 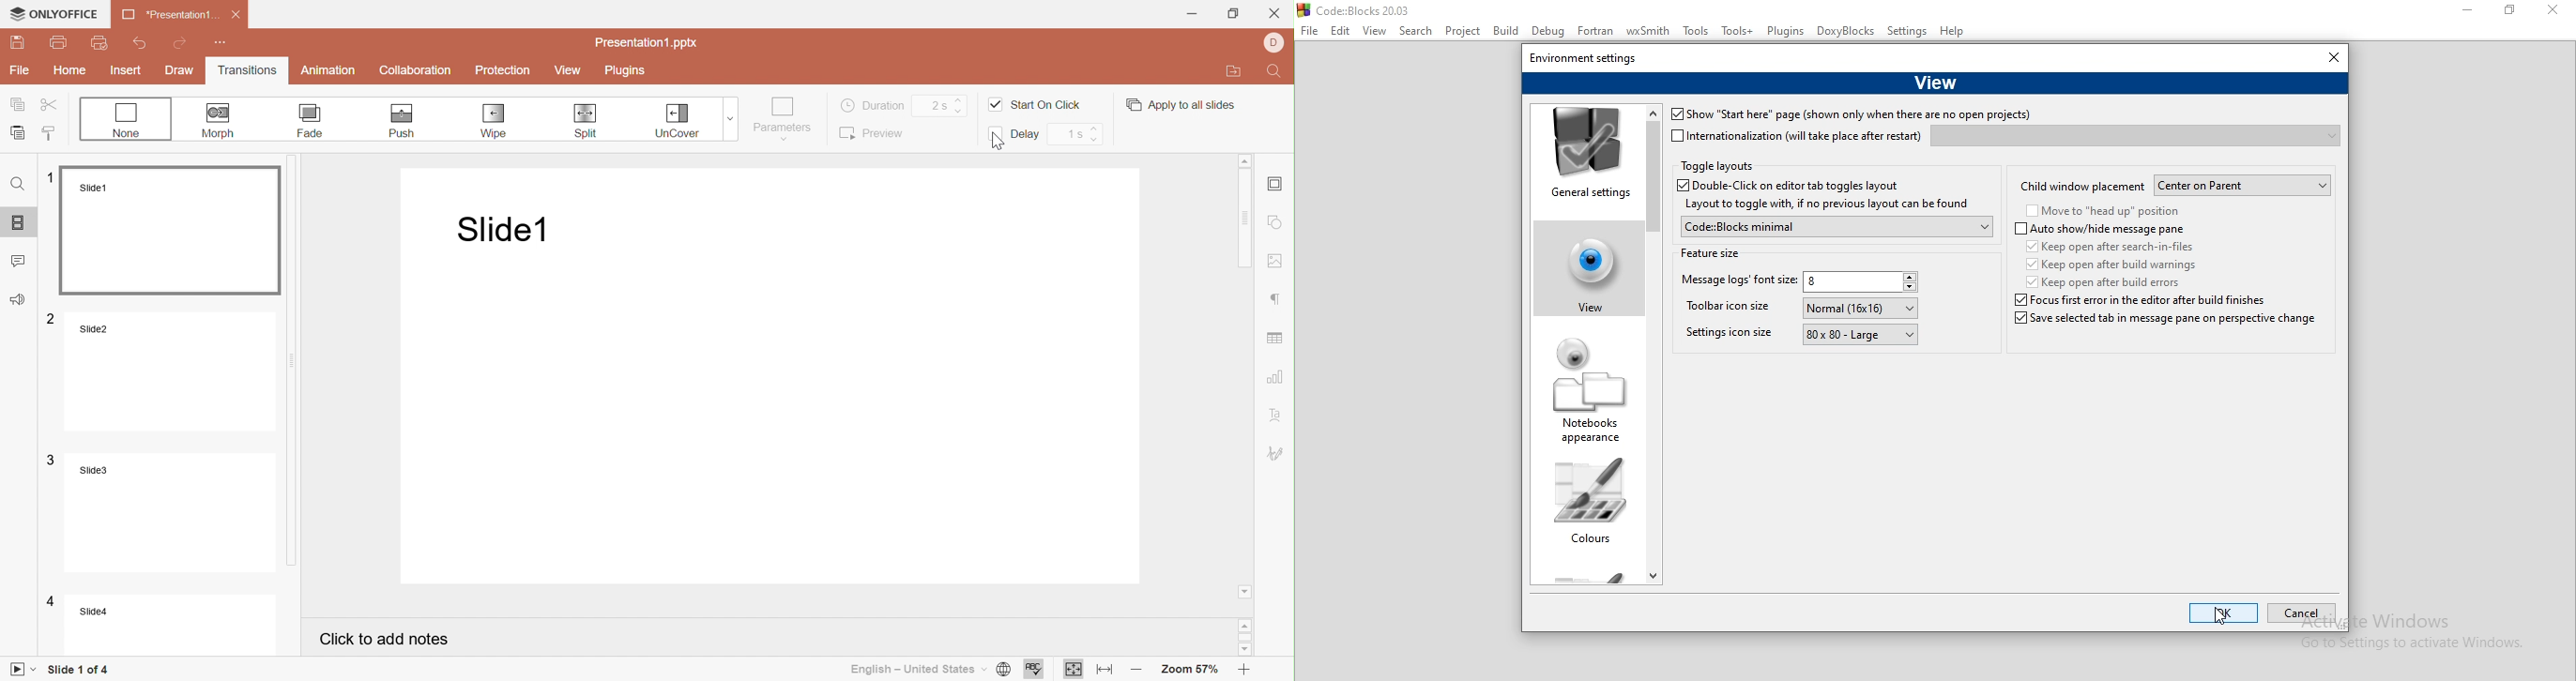 What do you see at coordinates (17, 222) in the screenshot?
I see `Slides` at bounding box center [17, 222].